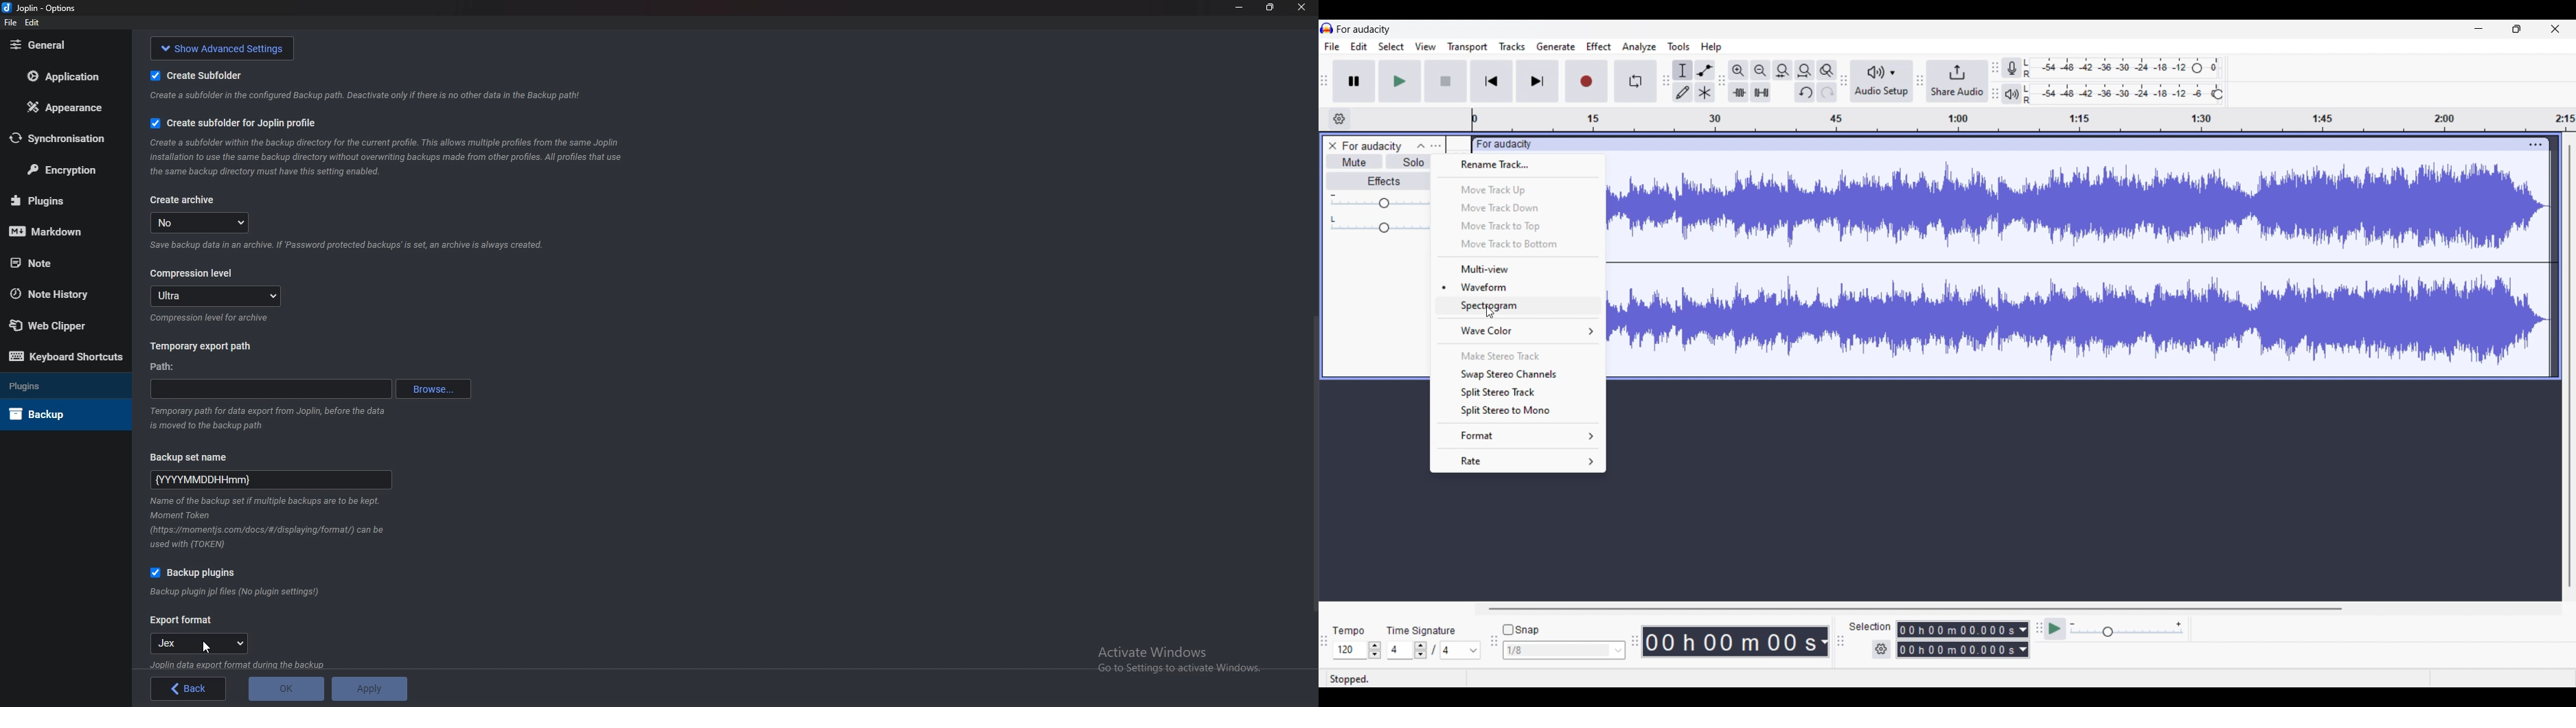 This screenshot has width=2576, height=728. Describe the element at coordinates (1446, 81) in the screenshot. I see `Start` at that location.